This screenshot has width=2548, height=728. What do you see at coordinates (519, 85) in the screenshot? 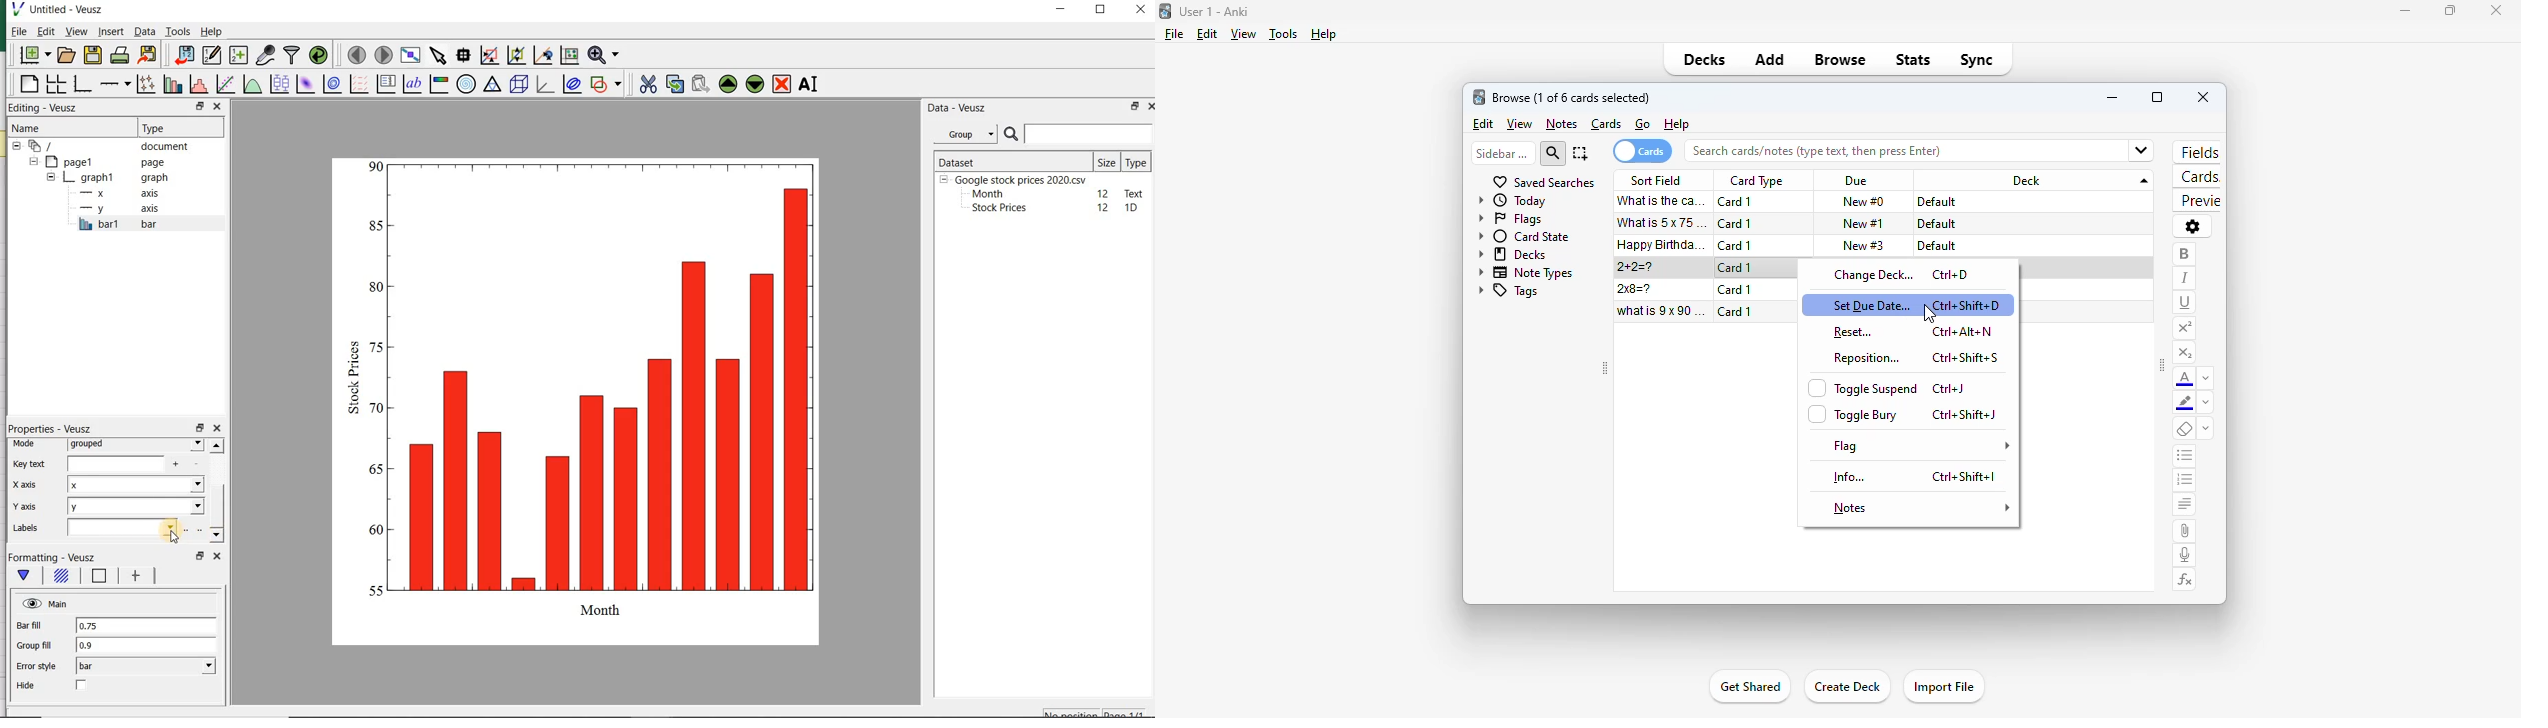
I see `3d scene` at bounding box center [519, 85].